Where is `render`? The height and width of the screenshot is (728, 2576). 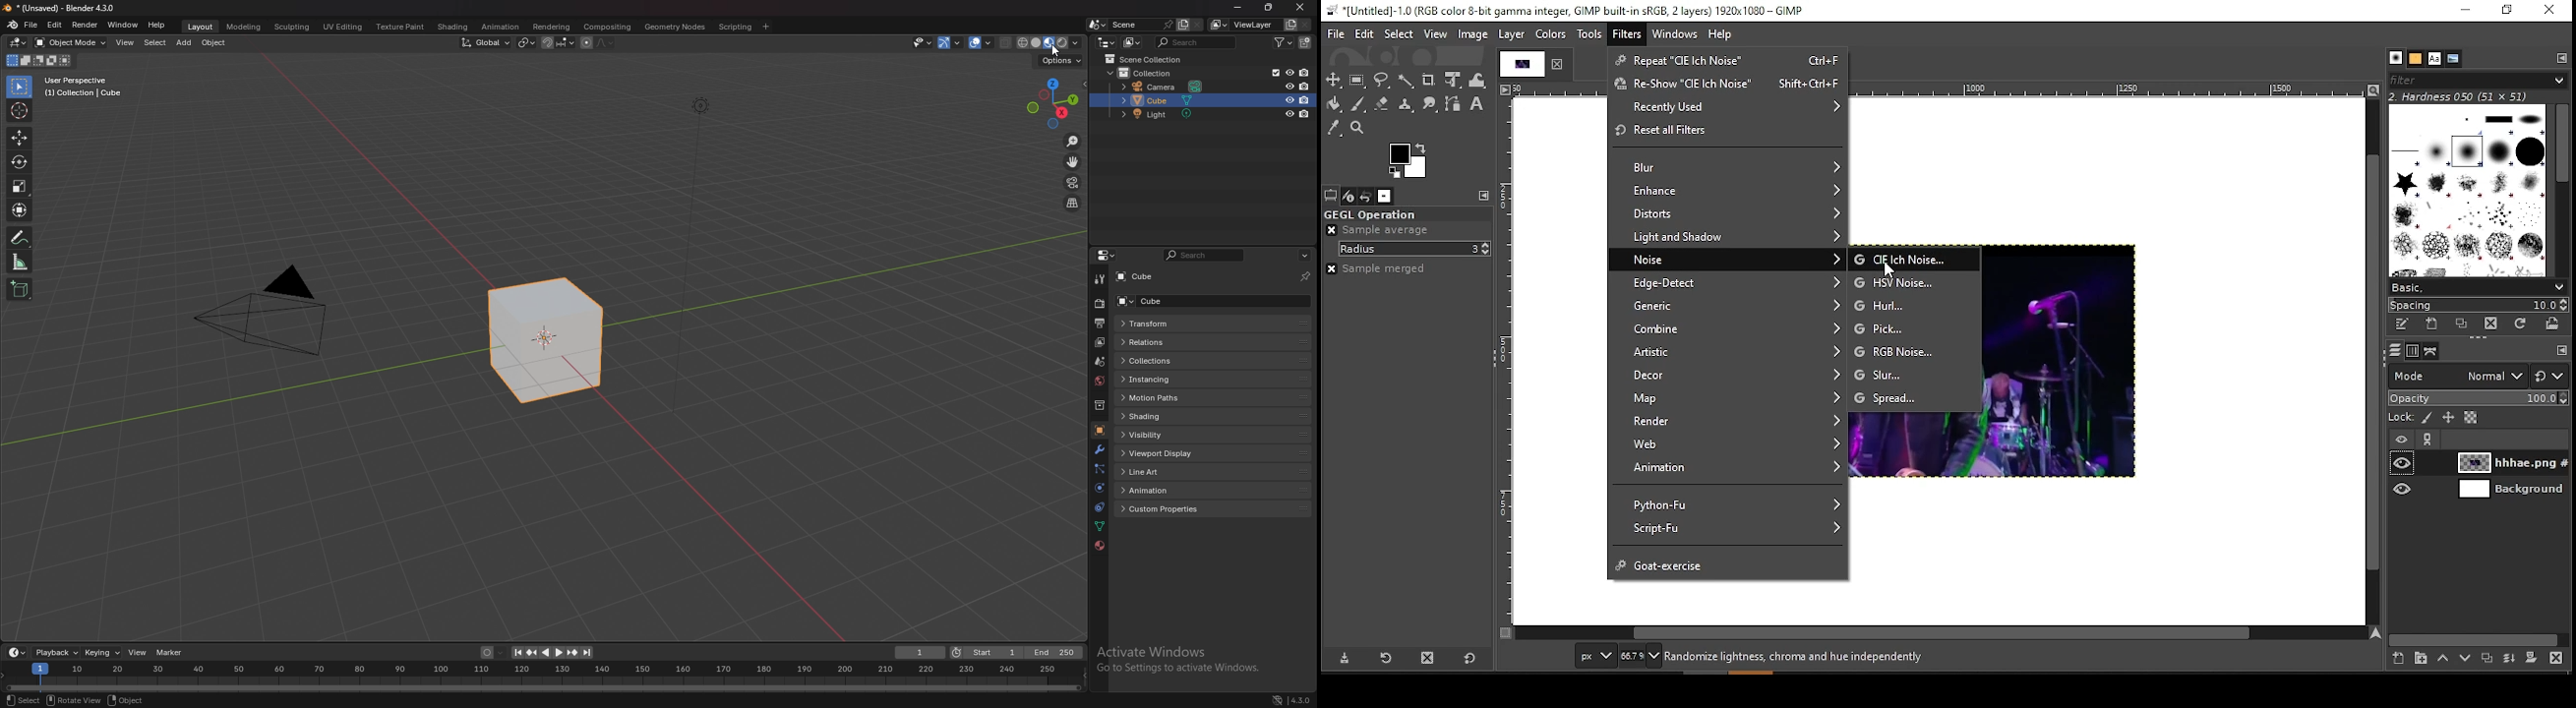 render is located at coordinates (84, 25).